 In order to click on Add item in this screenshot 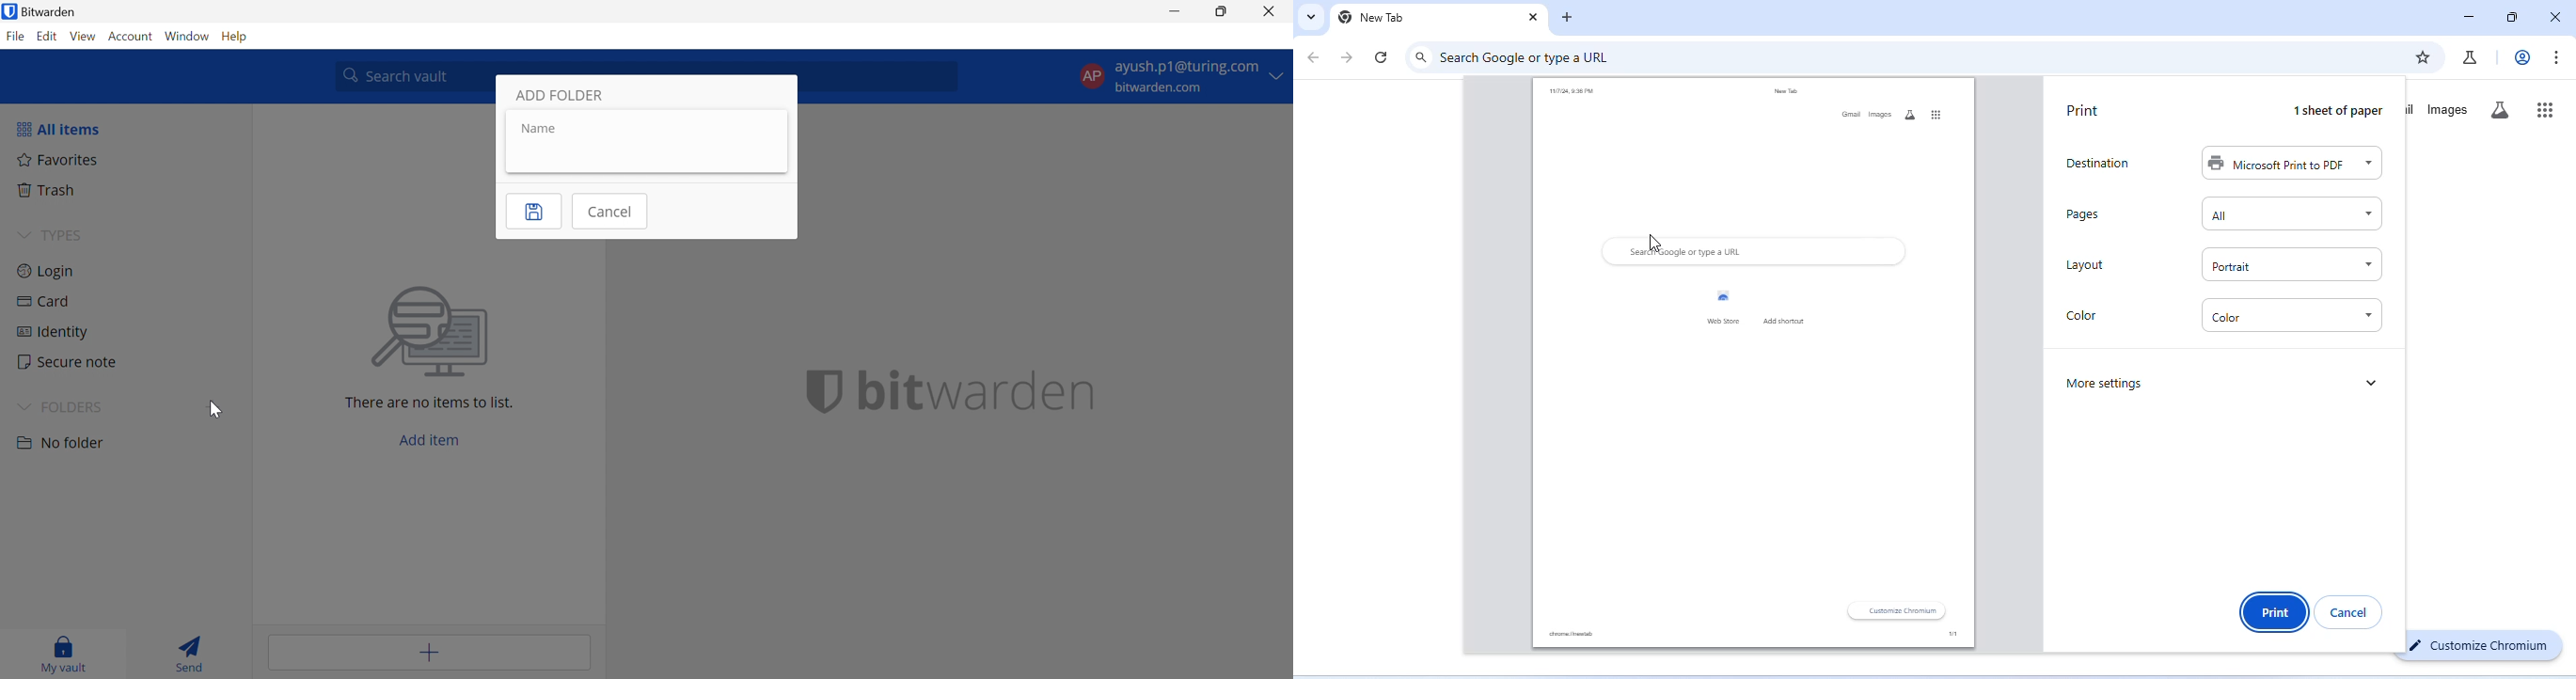, I will do `click(436, 441)`.